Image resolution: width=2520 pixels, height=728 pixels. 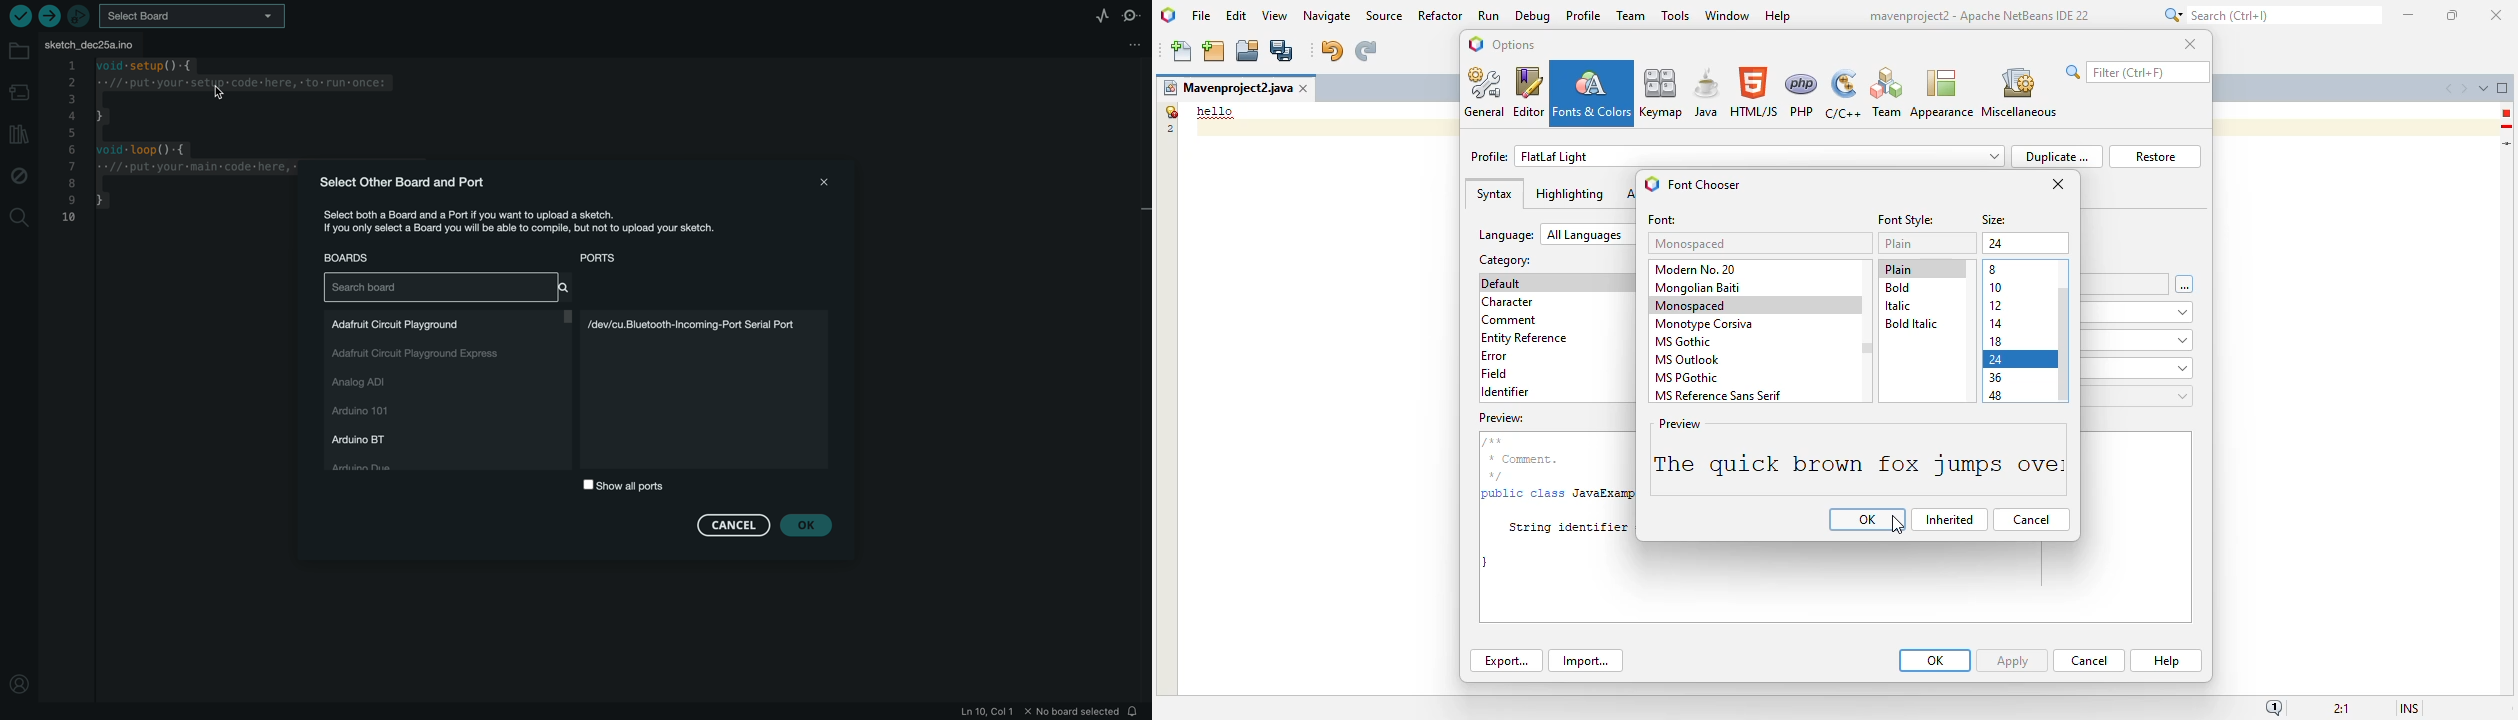 What do you see at coordinates (1697, 269) in the screenshot?
I see `modern no. 20` at bounding box center [1697, 269].